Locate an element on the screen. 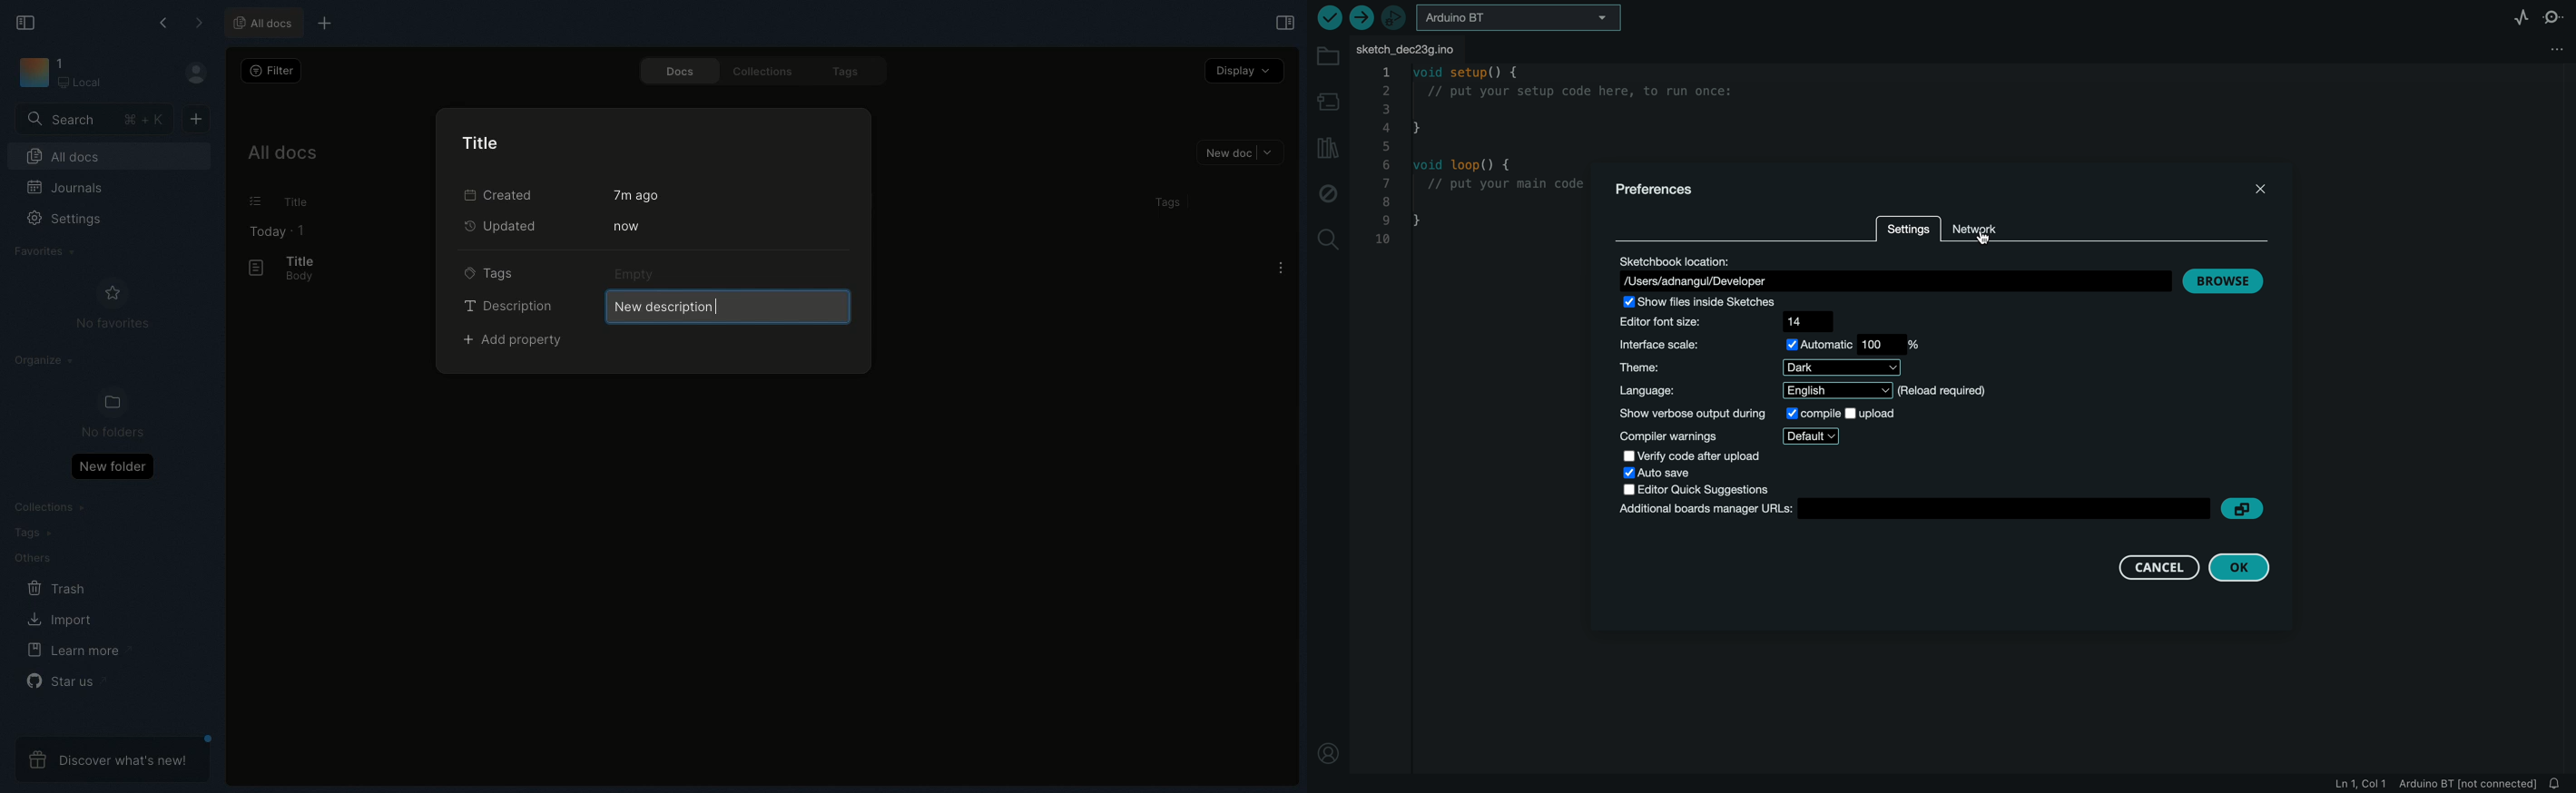 This screenshot has height=812, width=2576. Collections is located at coordinates (52, 509).